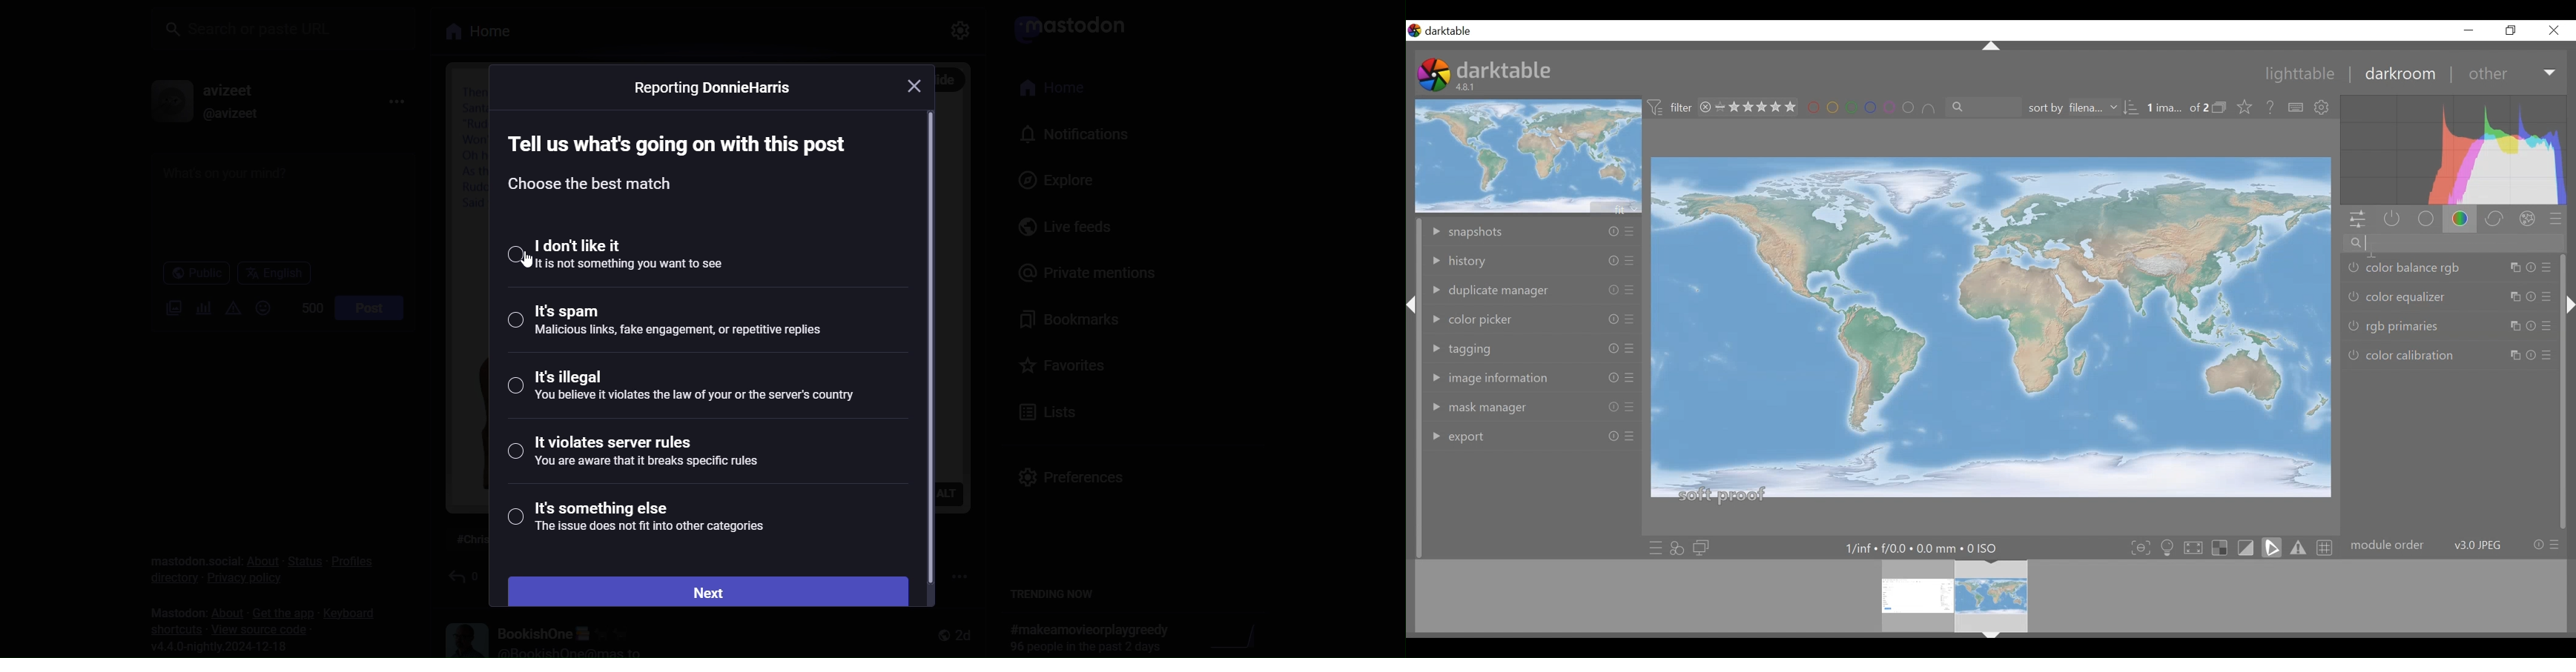 Image resolution: width=2576 pixels, height=672 pixels. I want to click on shortcut, so click(171, 629).